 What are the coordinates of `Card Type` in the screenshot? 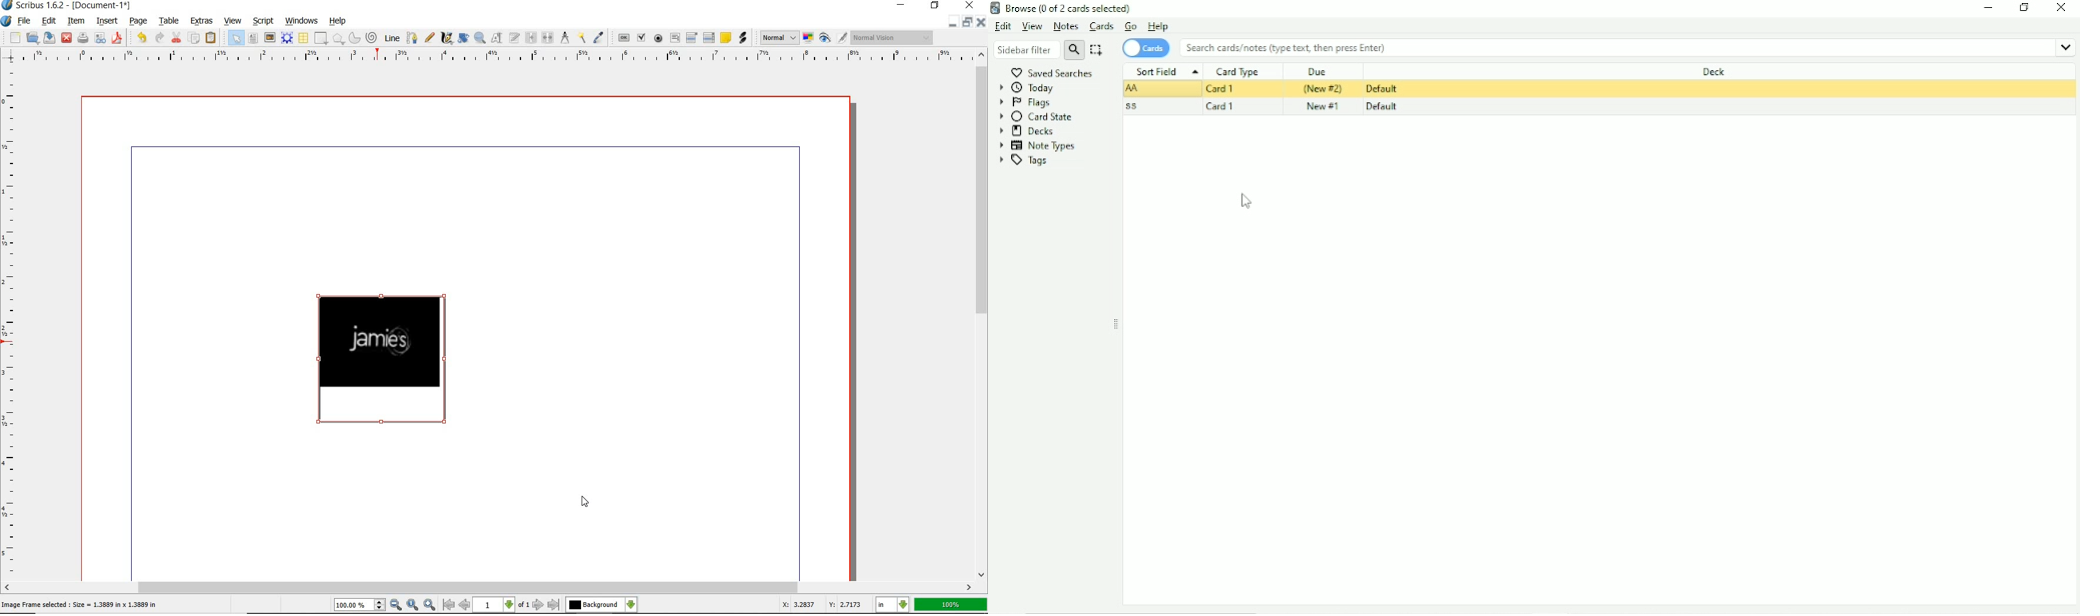 It's located at (1243, 70).